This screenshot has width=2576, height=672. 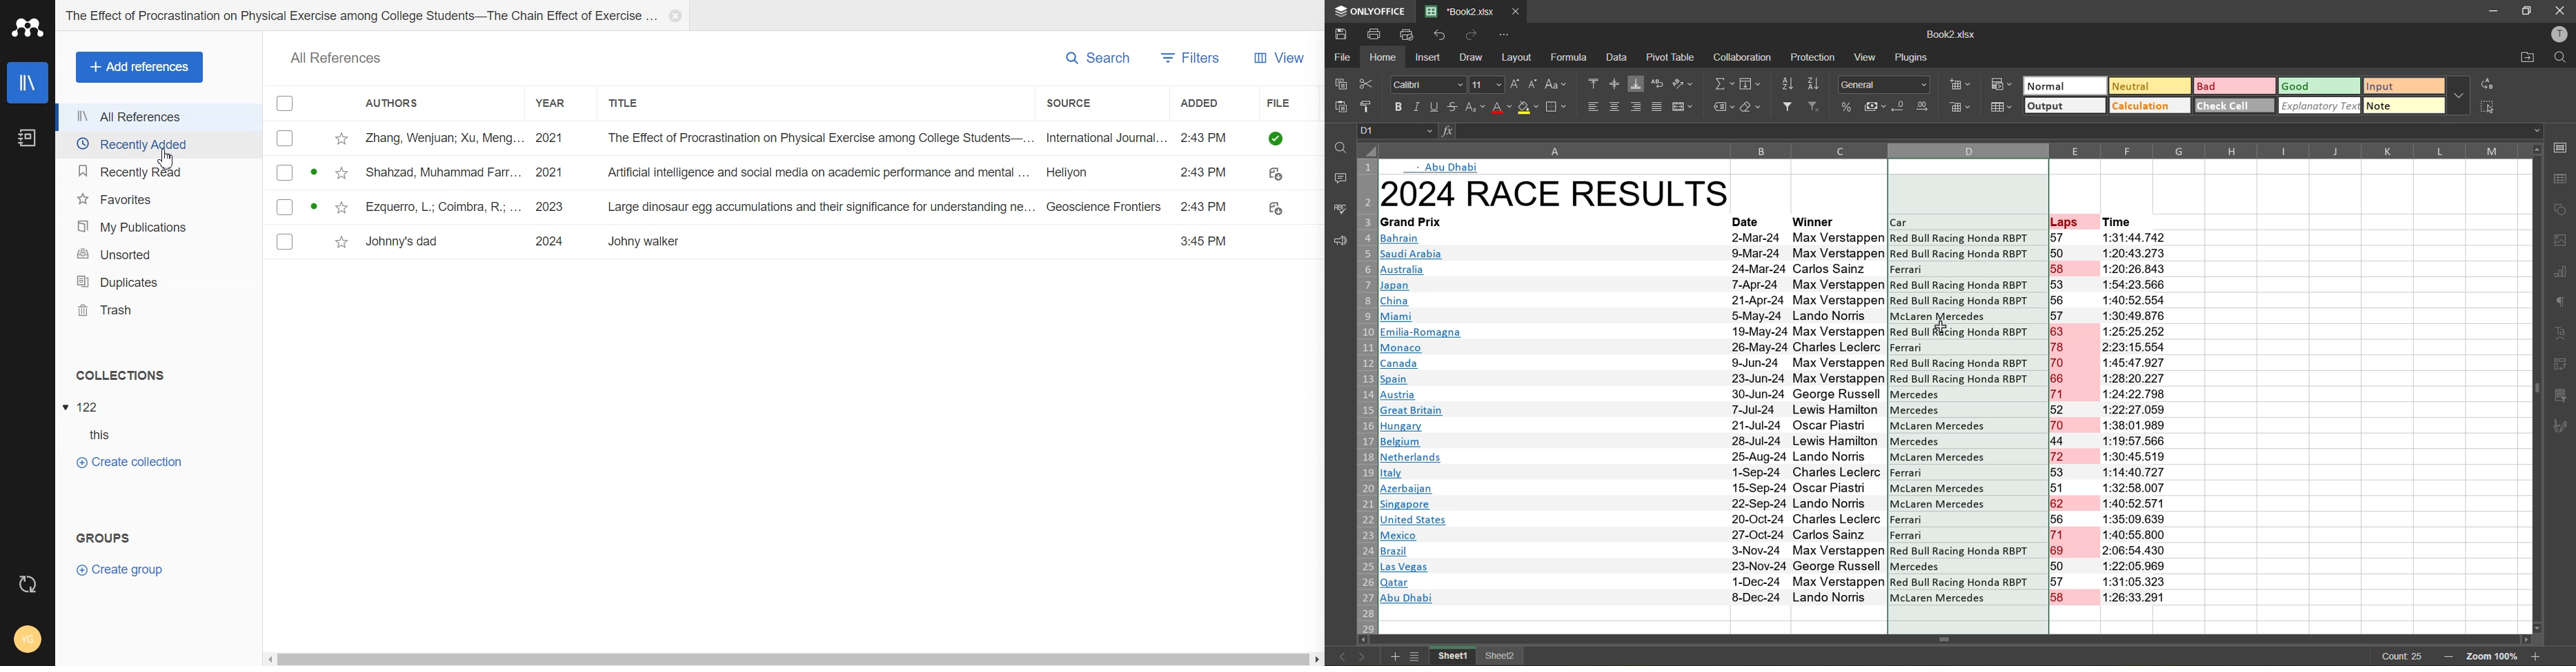 I want to click on decrement size, so click(x=1535, y=85).